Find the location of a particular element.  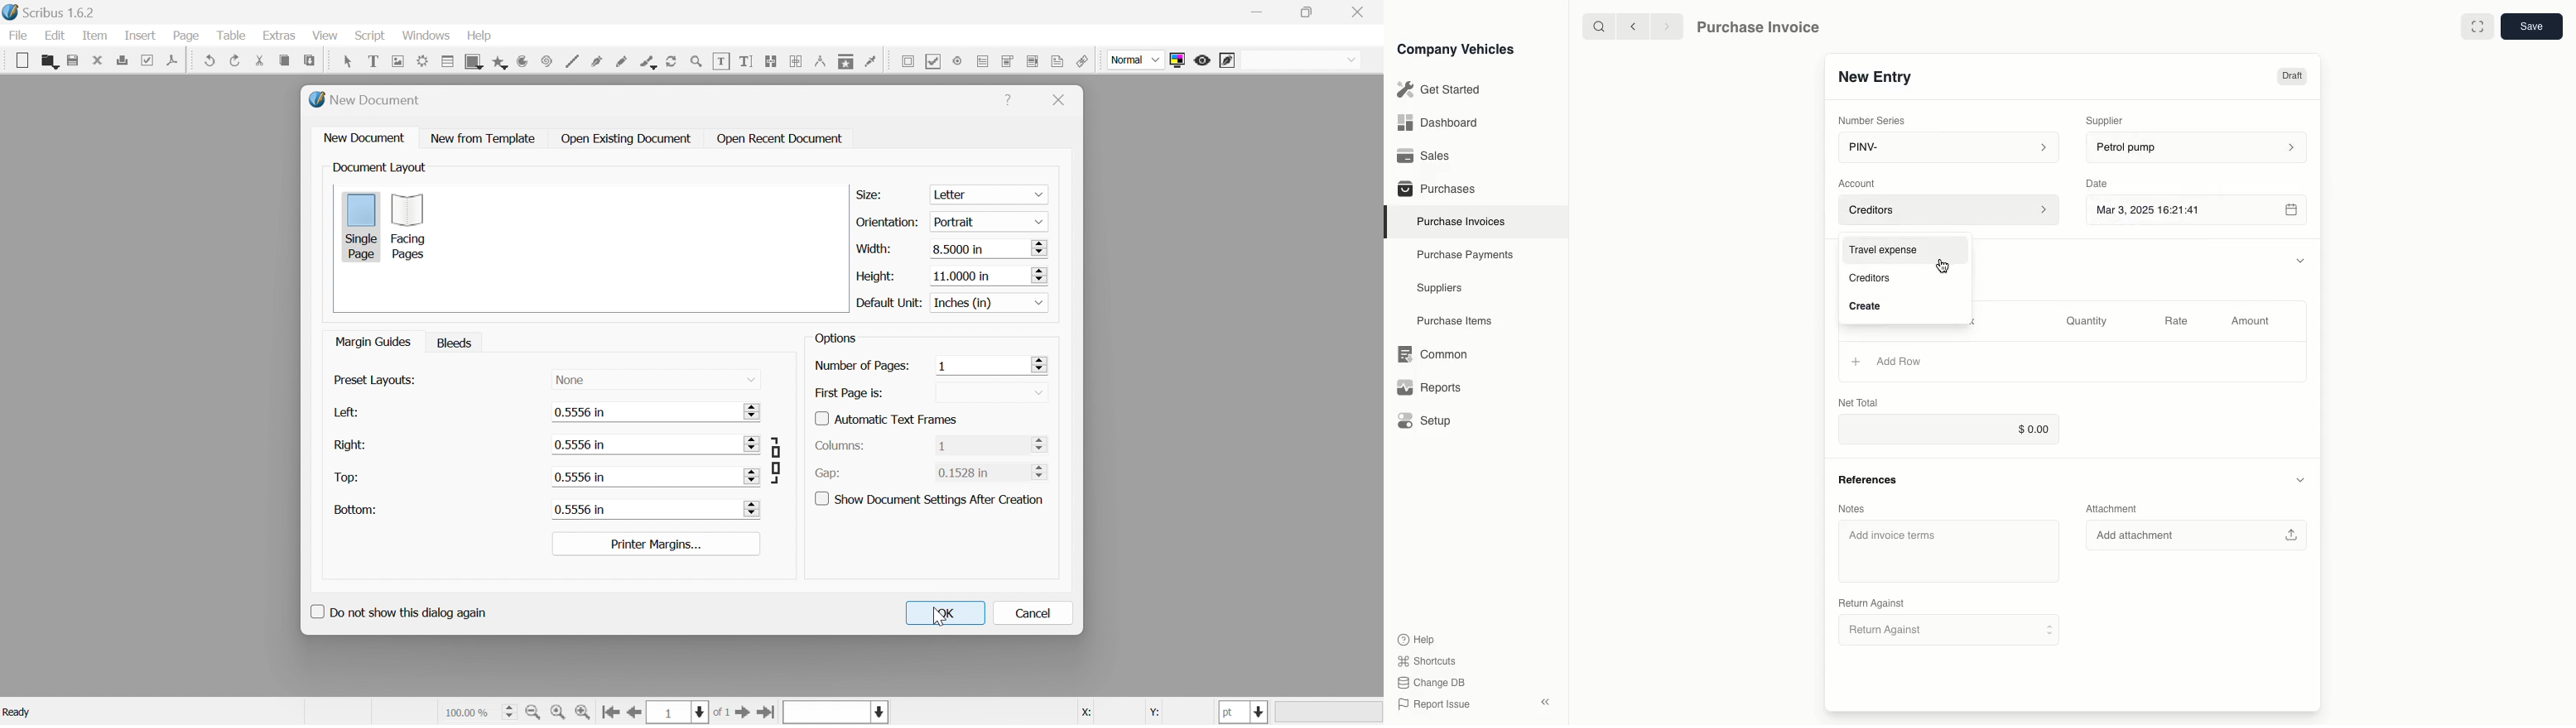

Purchases is located at coordinates (1432, 190).